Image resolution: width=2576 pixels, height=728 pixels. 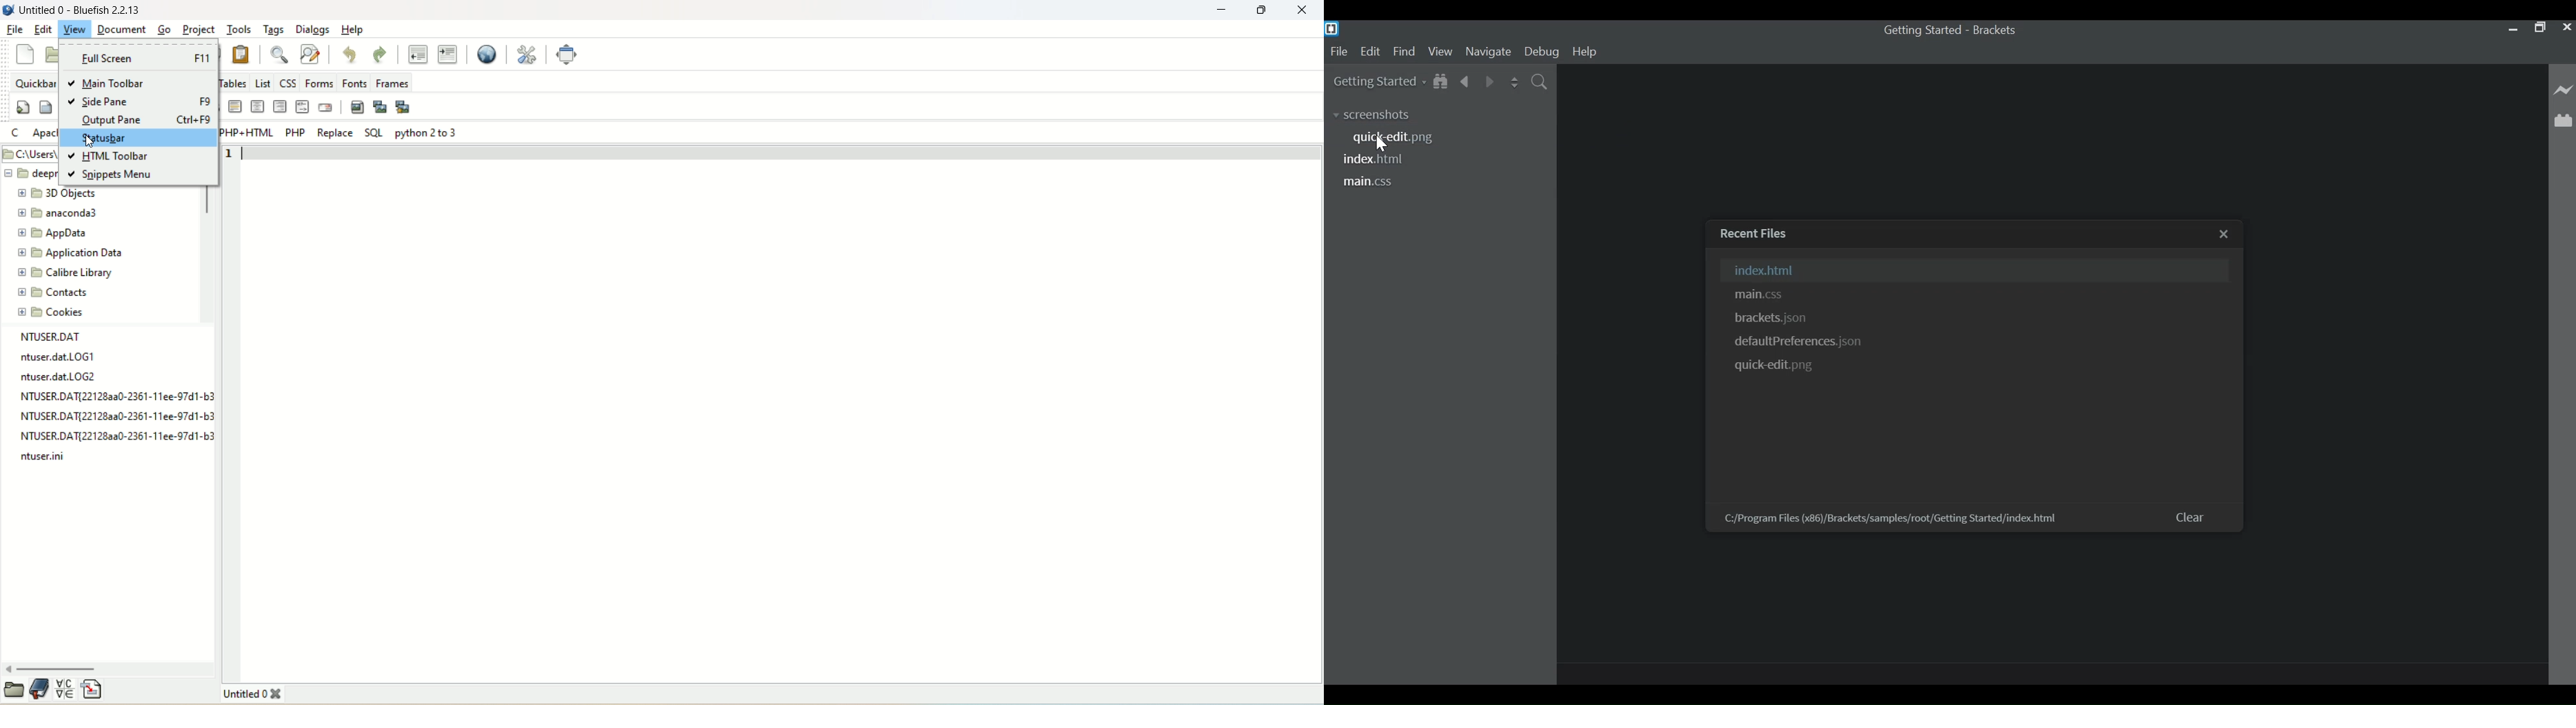 What do you see at coordinates (90, 141) in the screenshot?
I see `Cursor` at bounding box center [90, 141].